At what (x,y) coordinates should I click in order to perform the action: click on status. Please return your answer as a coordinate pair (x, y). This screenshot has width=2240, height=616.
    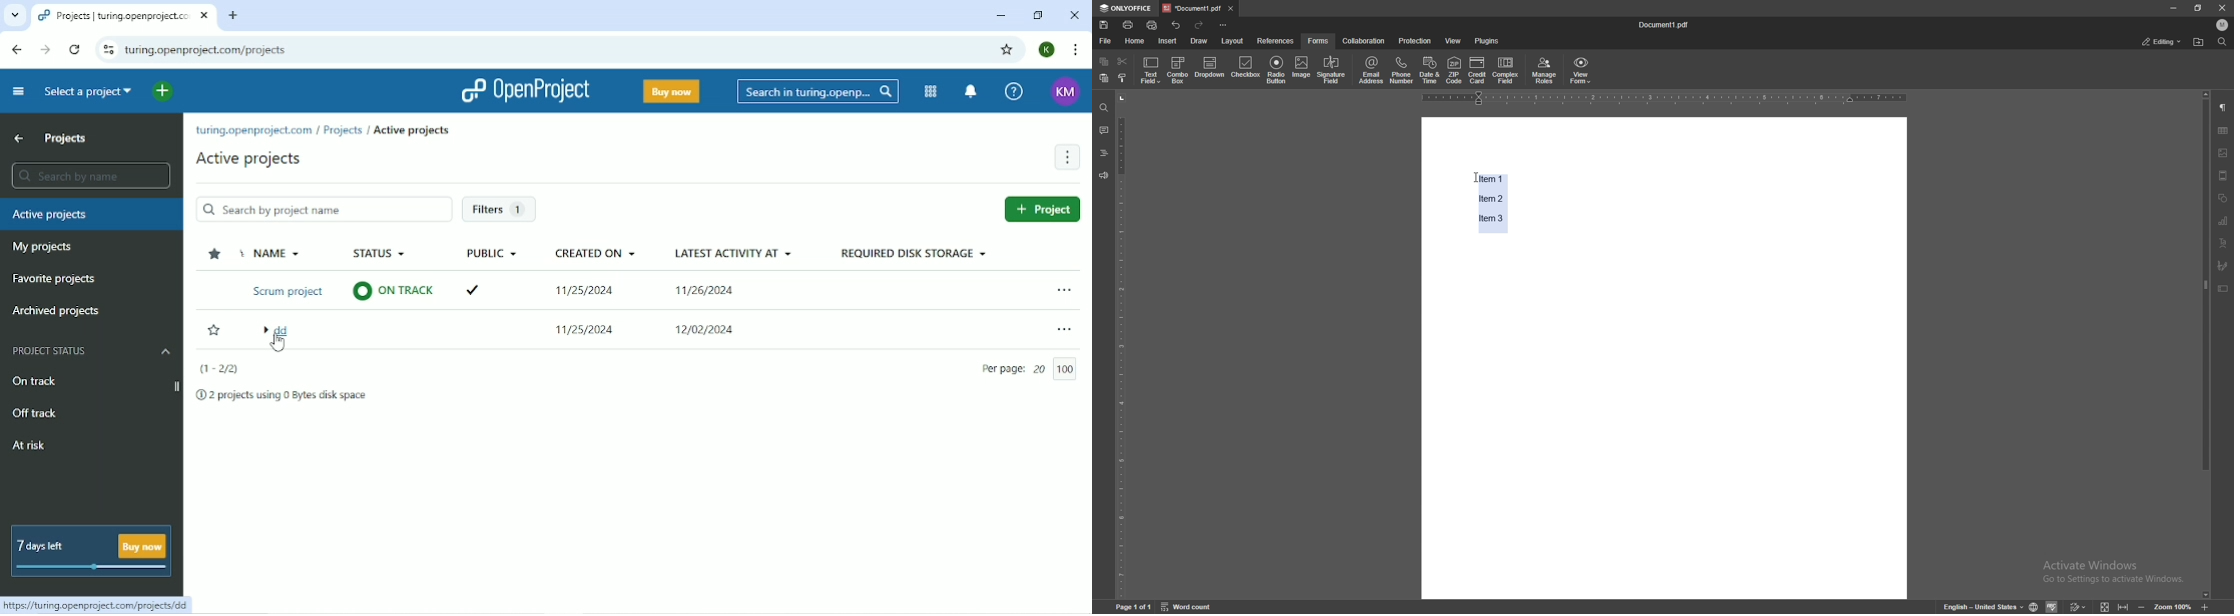
    Looking at the image, I should click on (2162, 41).